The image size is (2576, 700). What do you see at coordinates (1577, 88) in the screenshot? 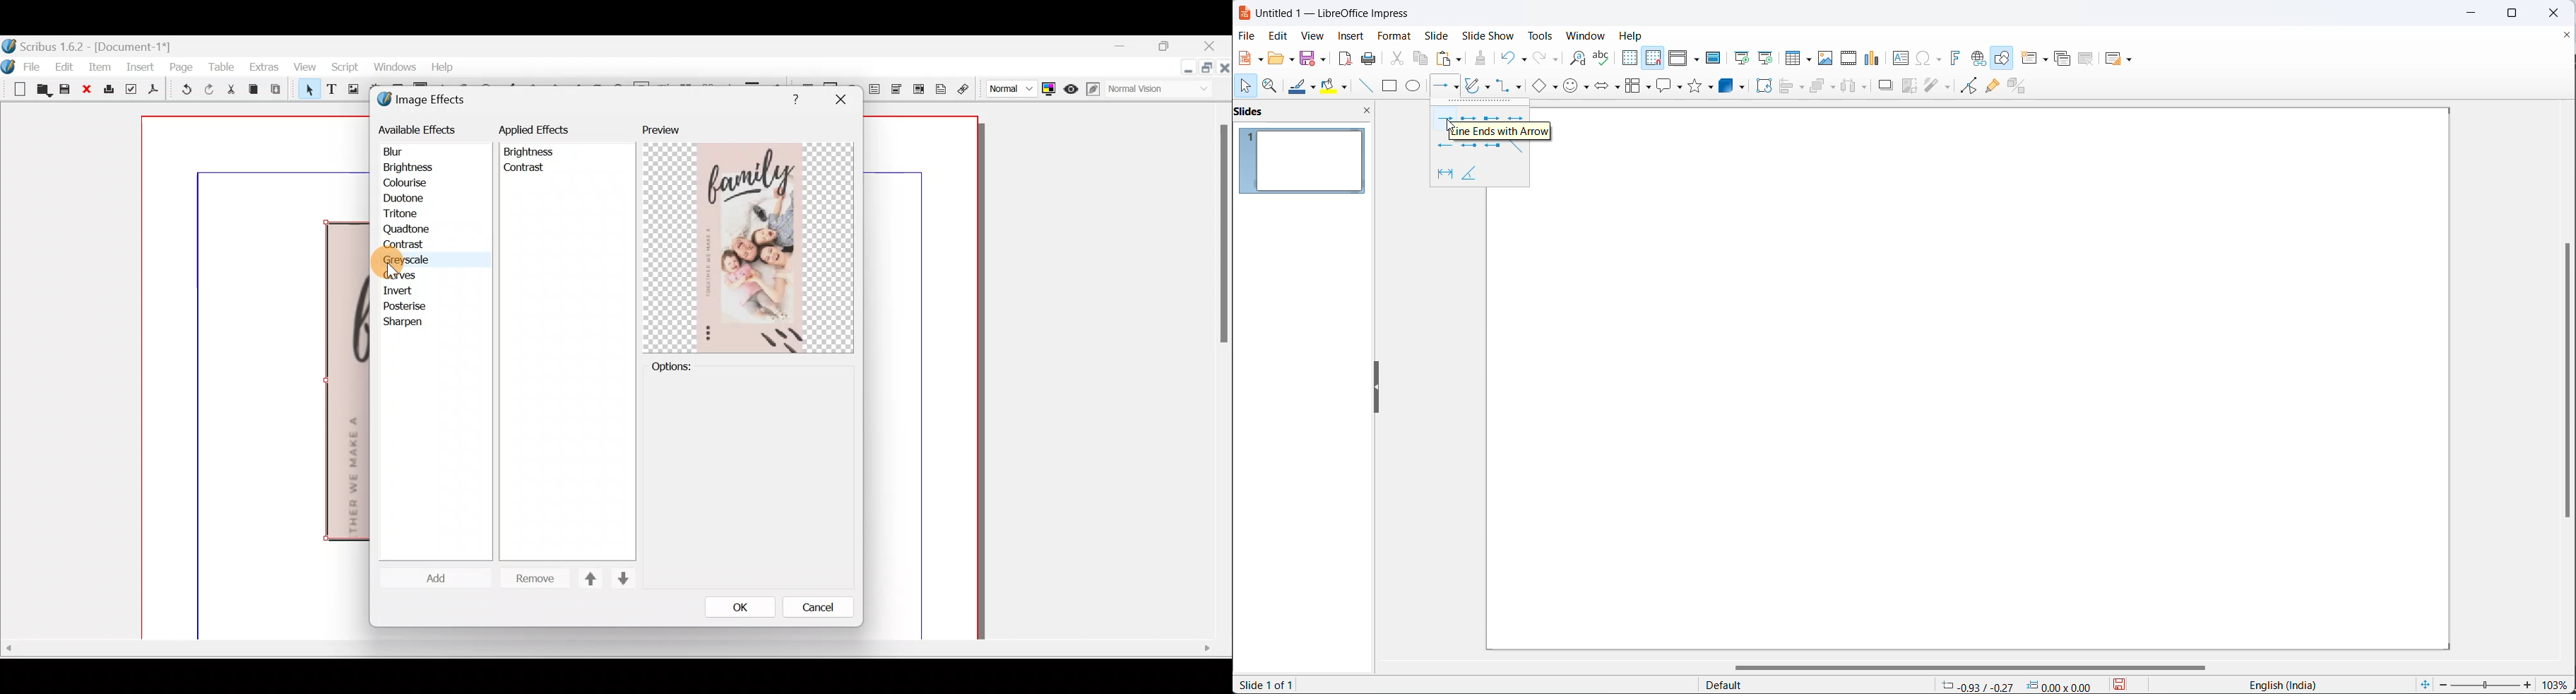
I see `symbol shapes` at bounding box center [1577, 88].